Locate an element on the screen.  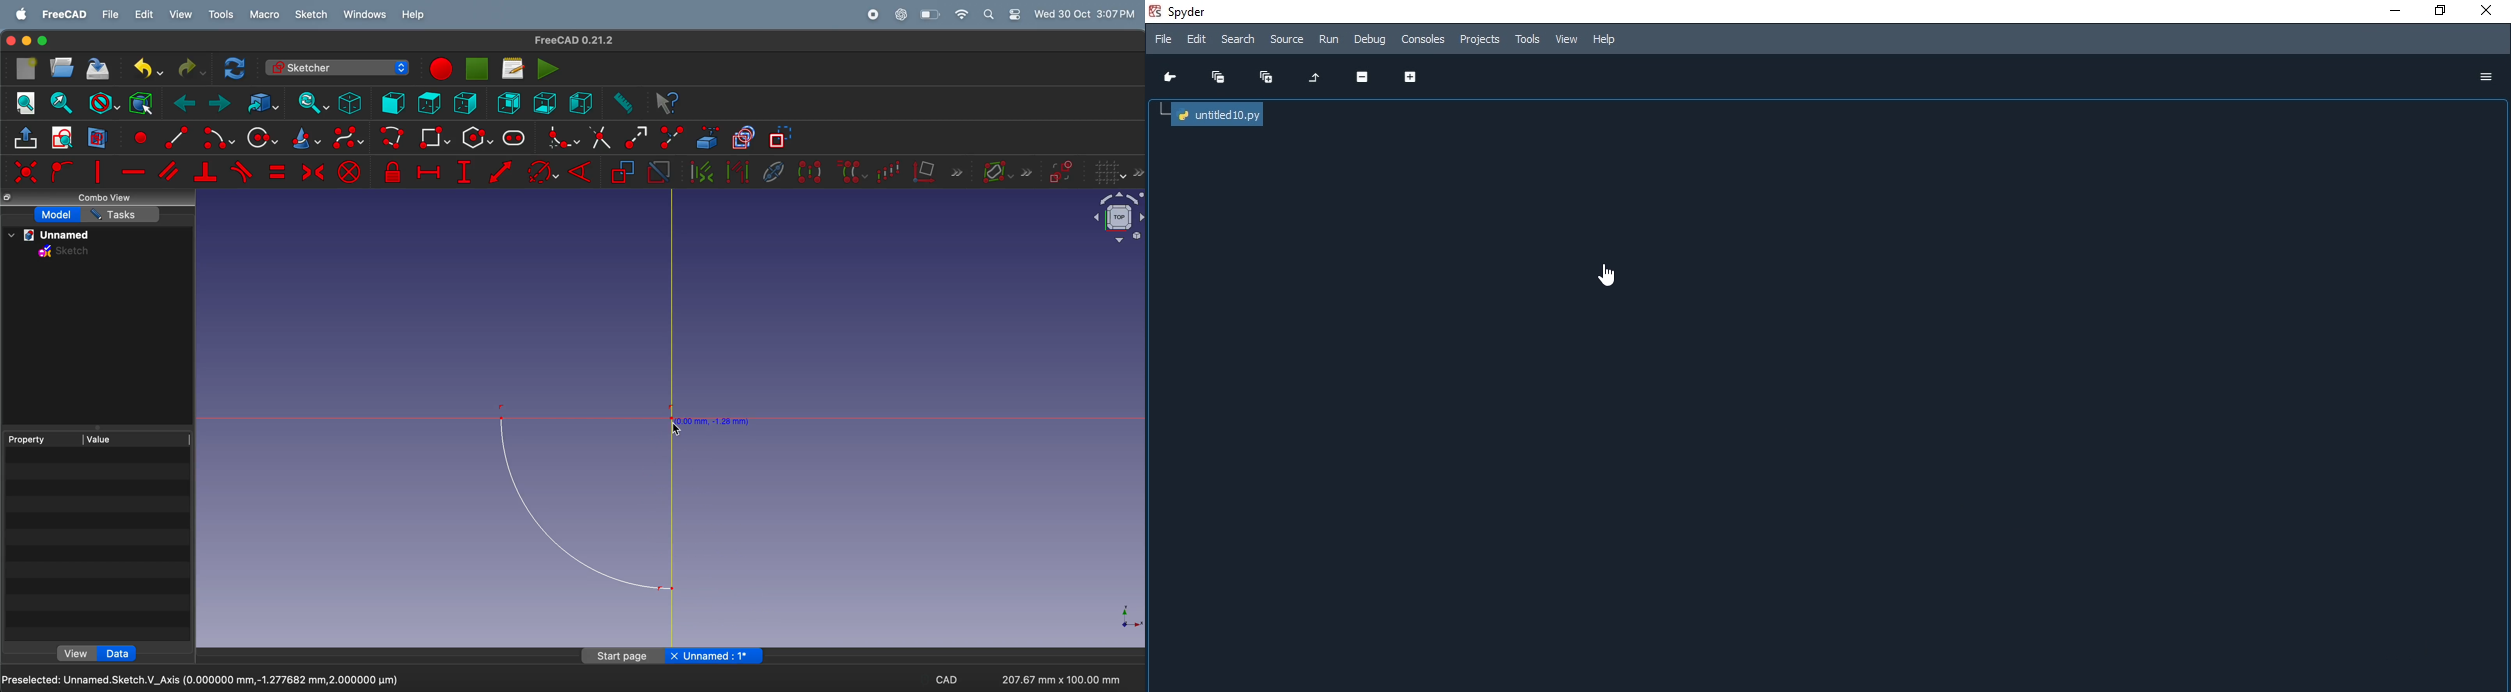
trim edge  is located at coordinates (599, 137).